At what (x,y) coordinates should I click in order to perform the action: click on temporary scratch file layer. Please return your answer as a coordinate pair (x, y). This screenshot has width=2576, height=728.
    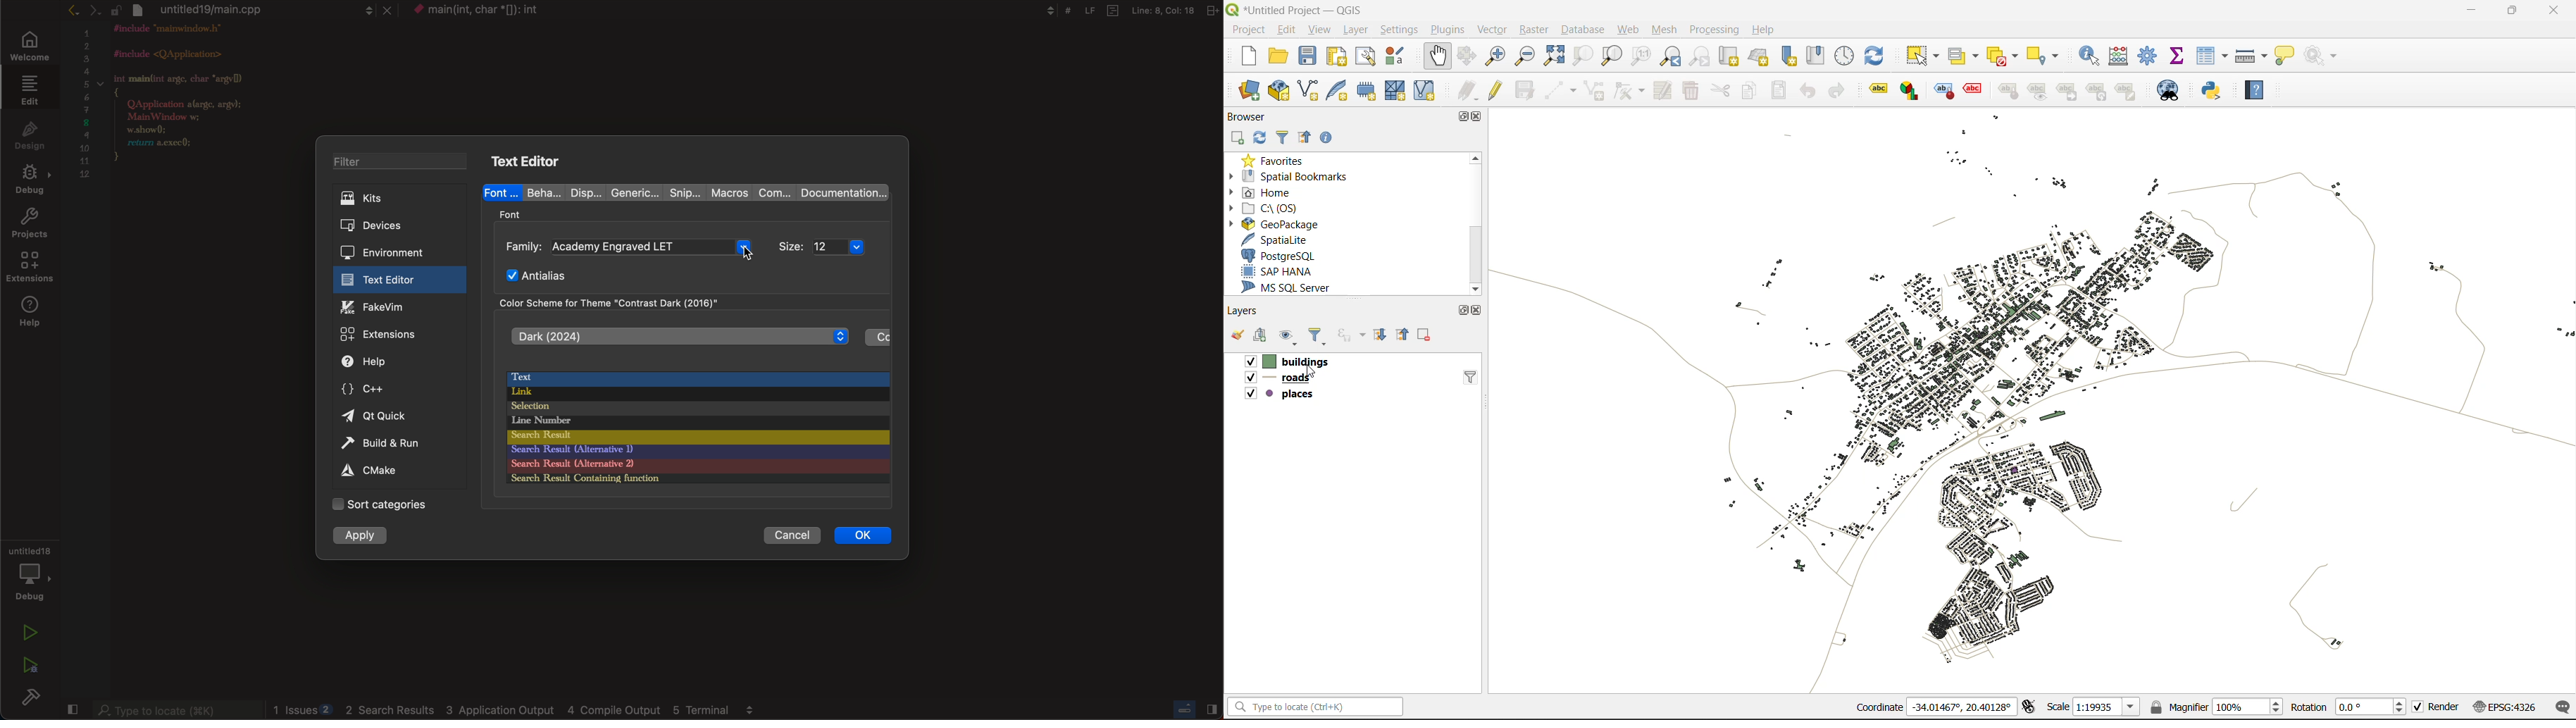
    Looking at the image, I should click on (1371, 89).